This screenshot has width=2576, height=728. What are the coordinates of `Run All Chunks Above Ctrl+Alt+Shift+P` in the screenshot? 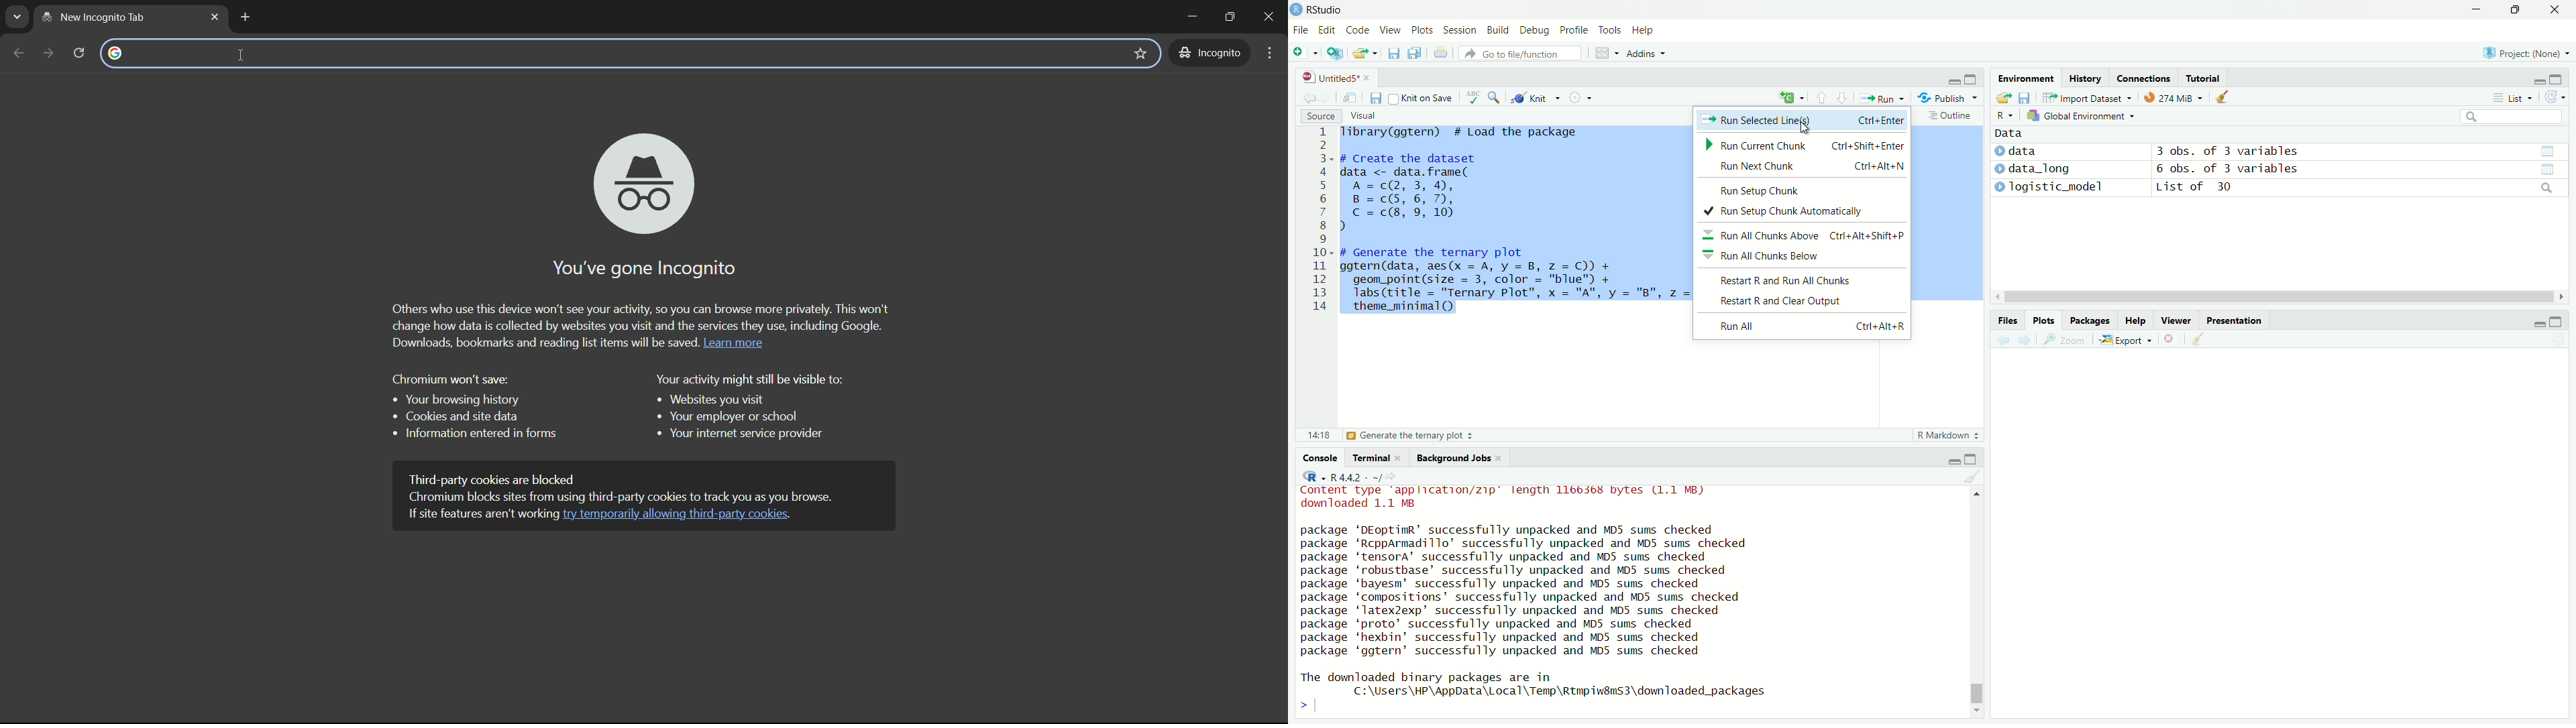 It's located at (1805, 235).